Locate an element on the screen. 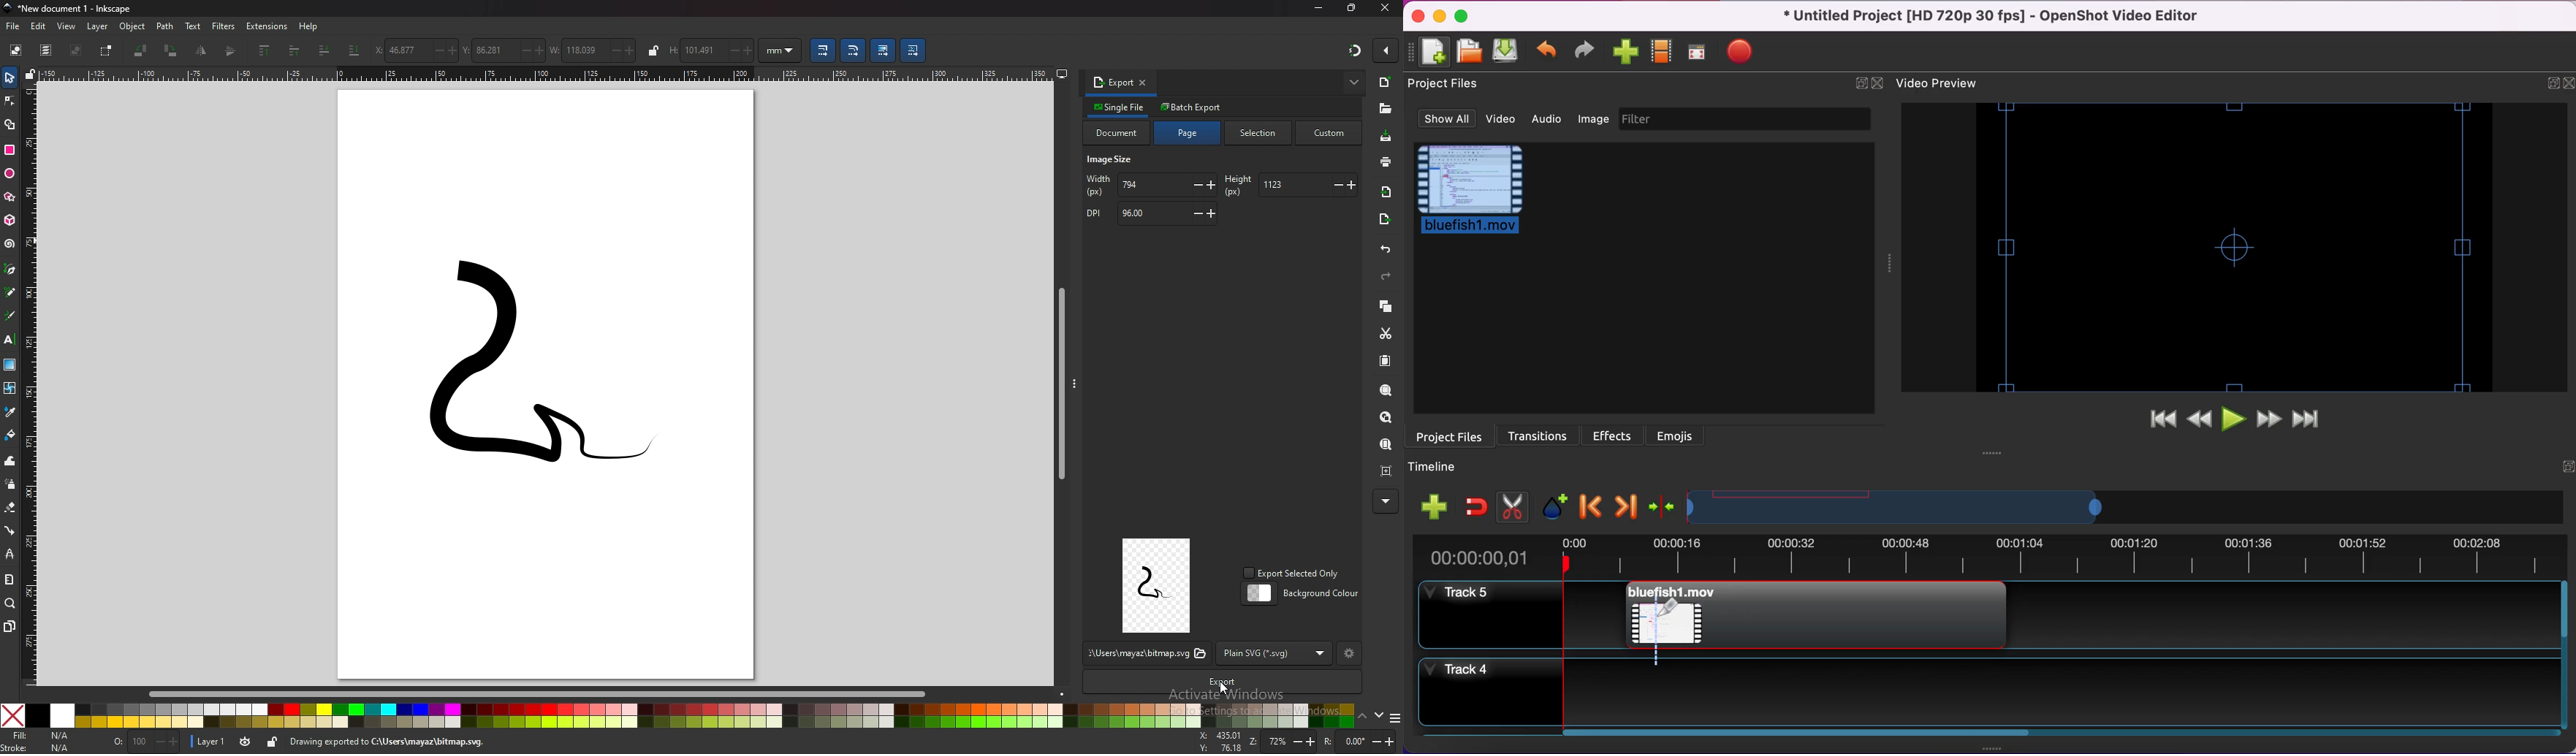  maximize is located at coordinates (1465, 16).